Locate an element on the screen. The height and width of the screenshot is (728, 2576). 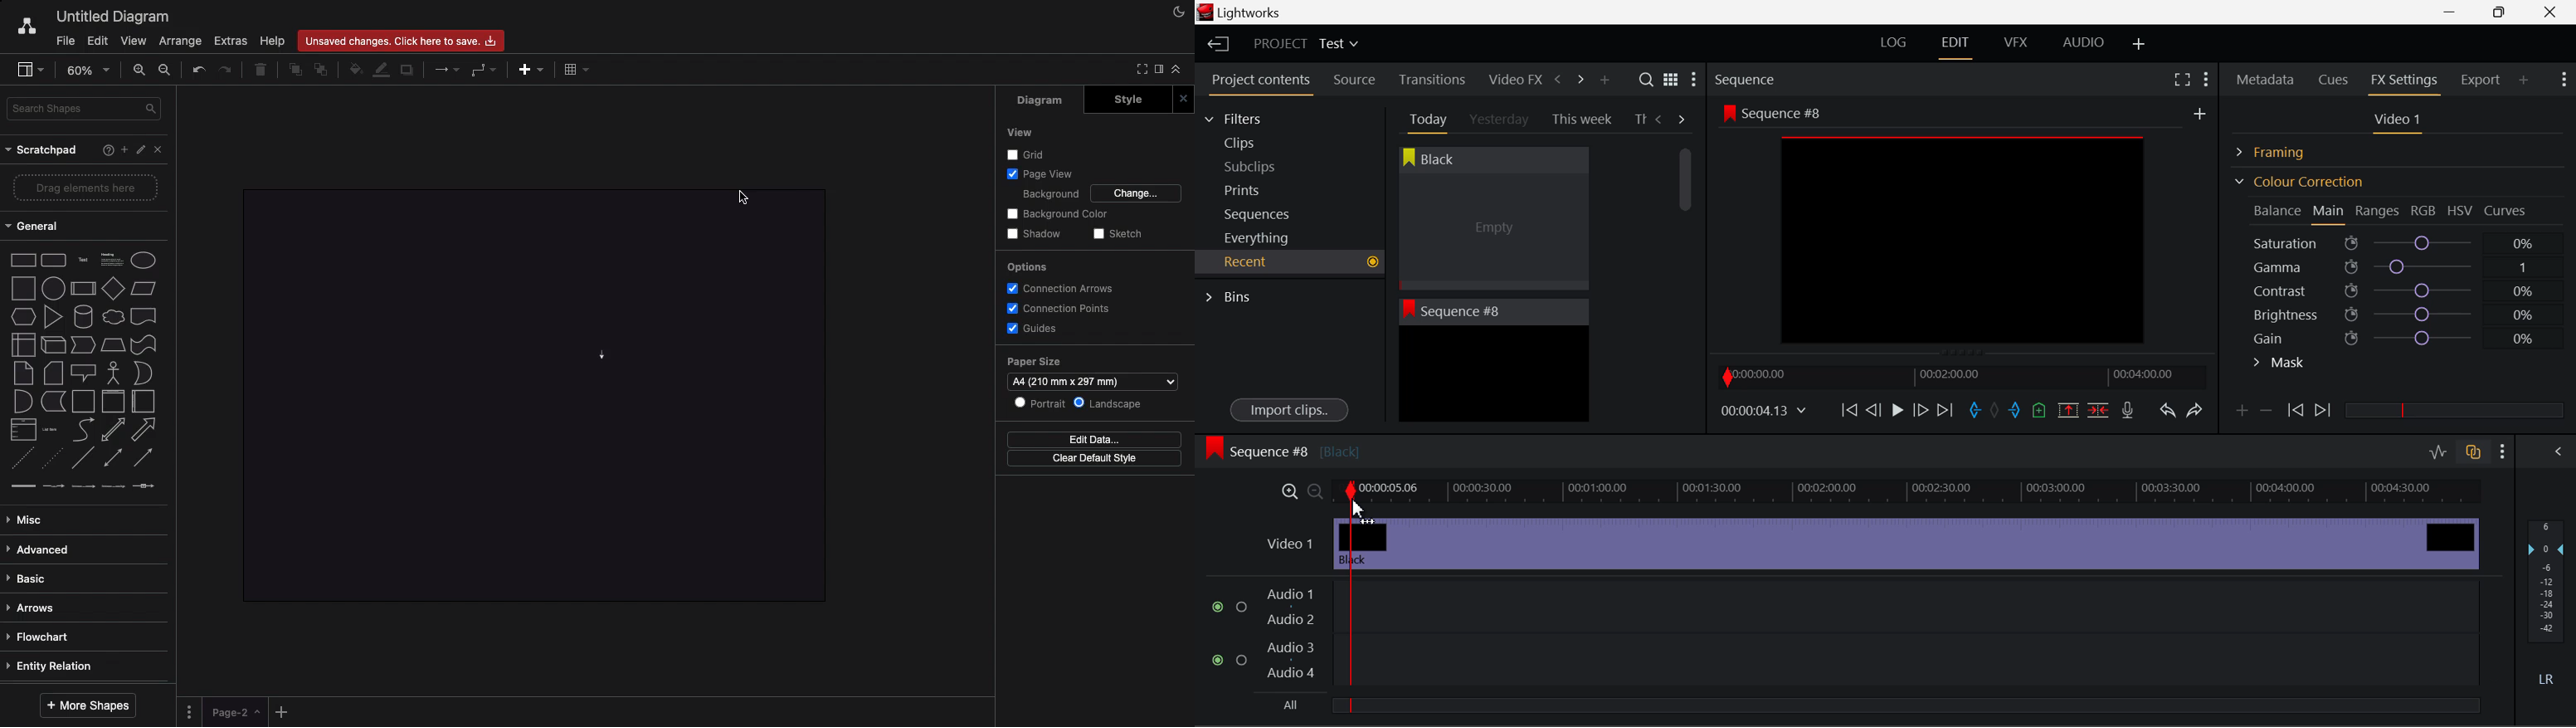
Page view is located at coordinates (1037, 173).